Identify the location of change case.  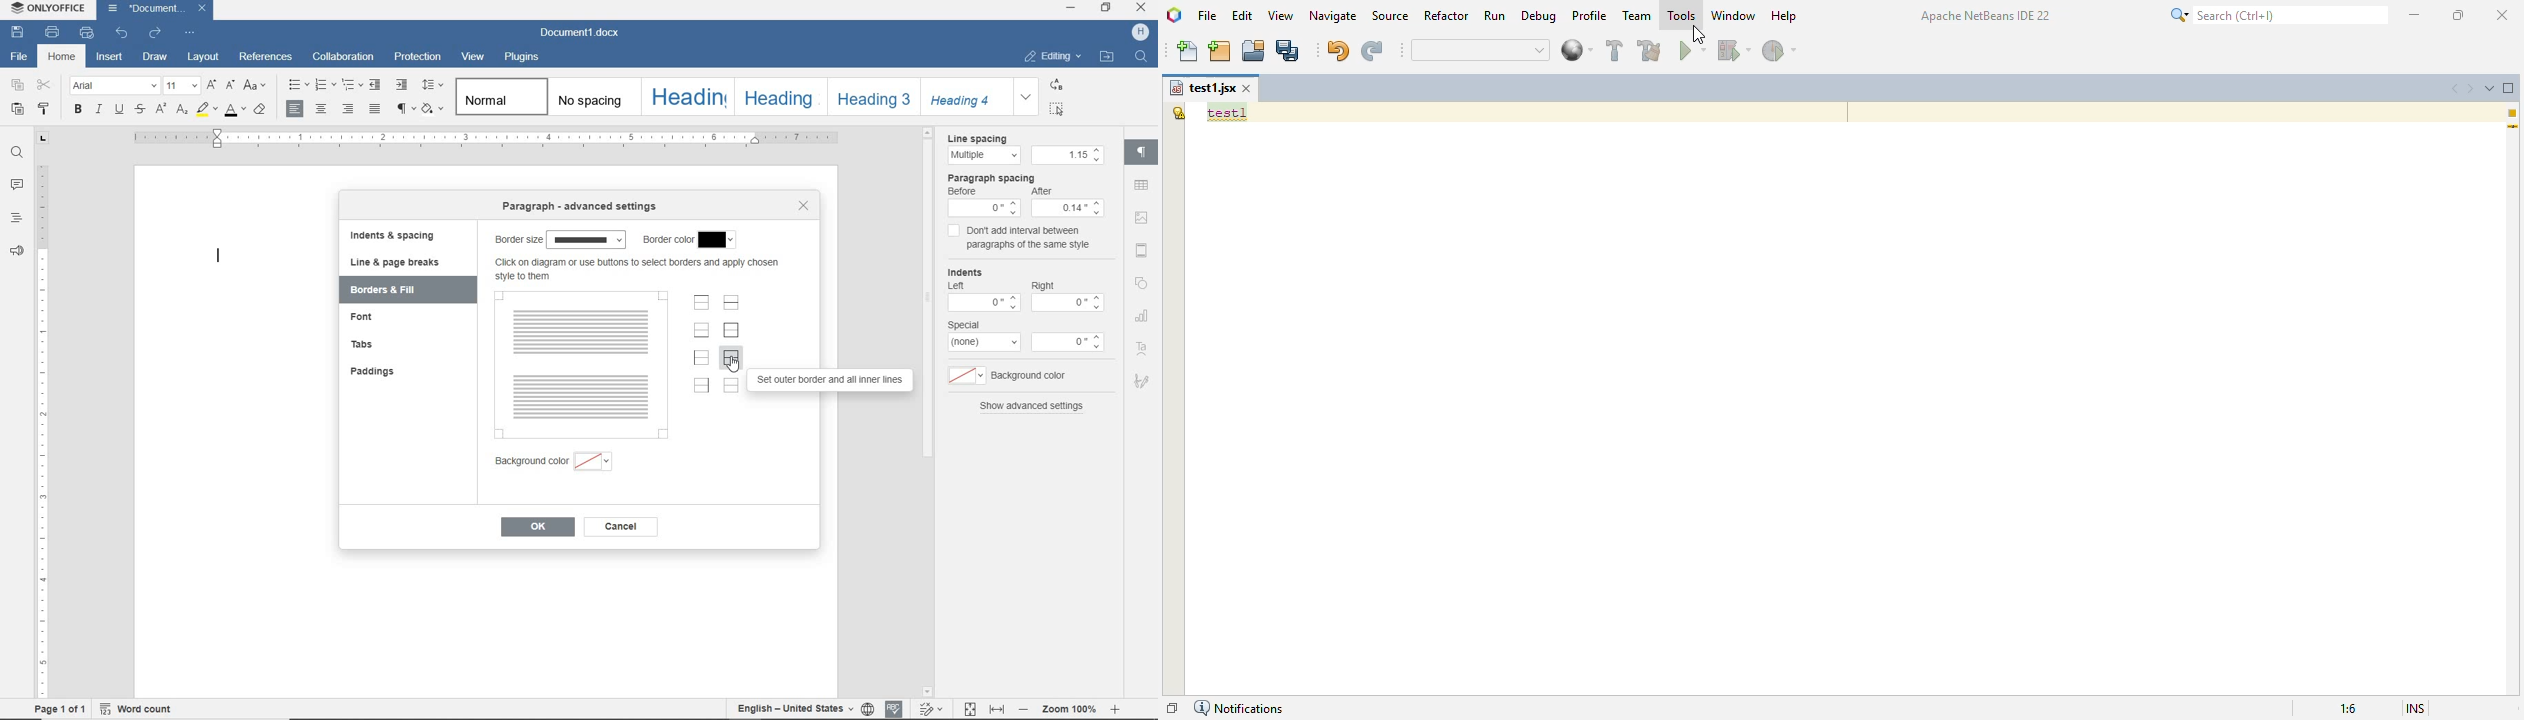
(257, 86).